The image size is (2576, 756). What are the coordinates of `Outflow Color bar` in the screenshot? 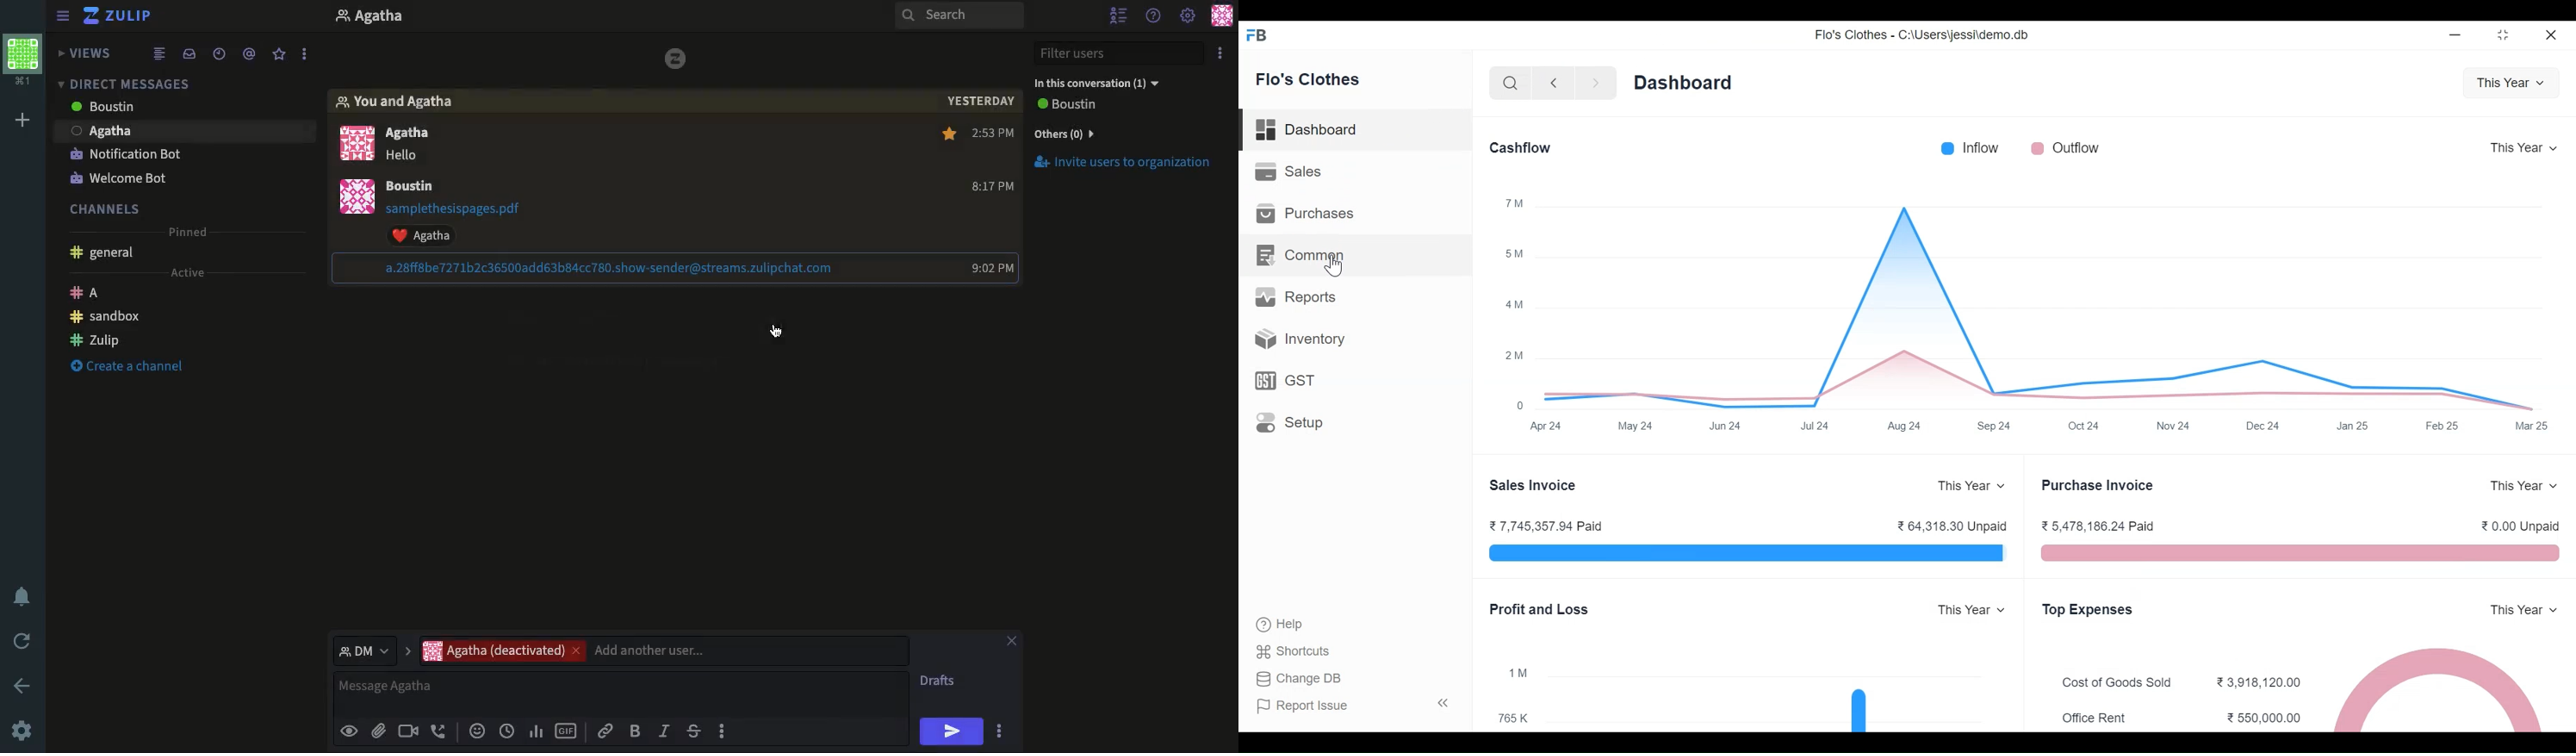 It's located at (2036, 147).